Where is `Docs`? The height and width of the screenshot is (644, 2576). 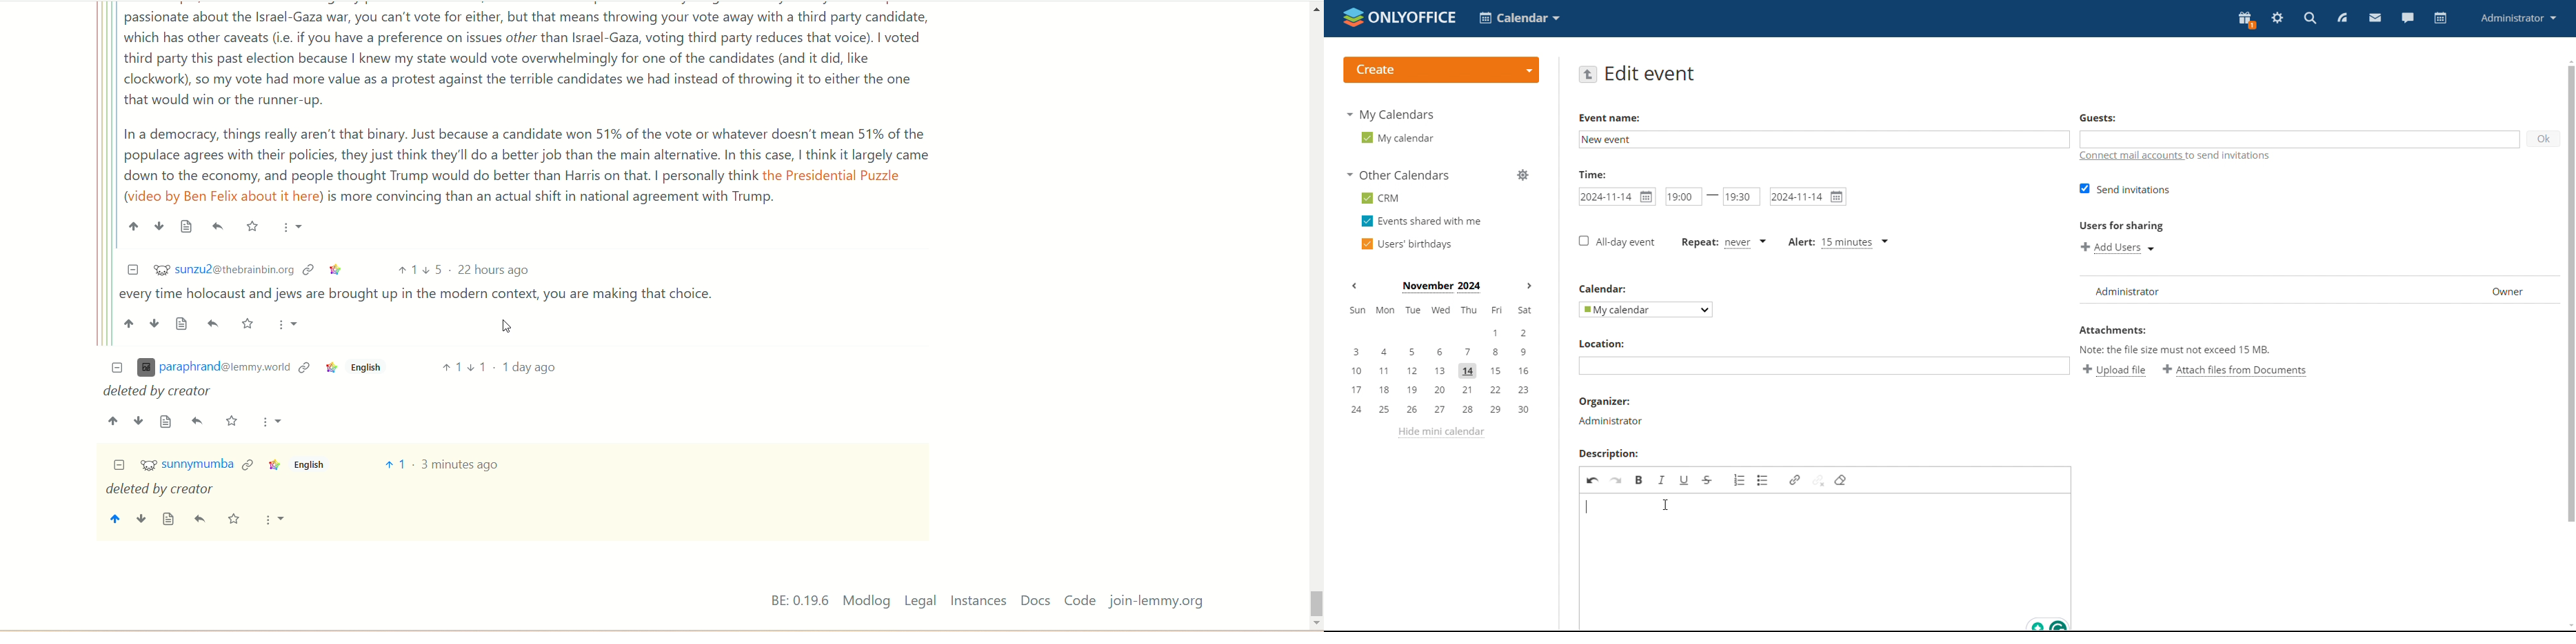 Docs is located at coordinates (1037, 600).